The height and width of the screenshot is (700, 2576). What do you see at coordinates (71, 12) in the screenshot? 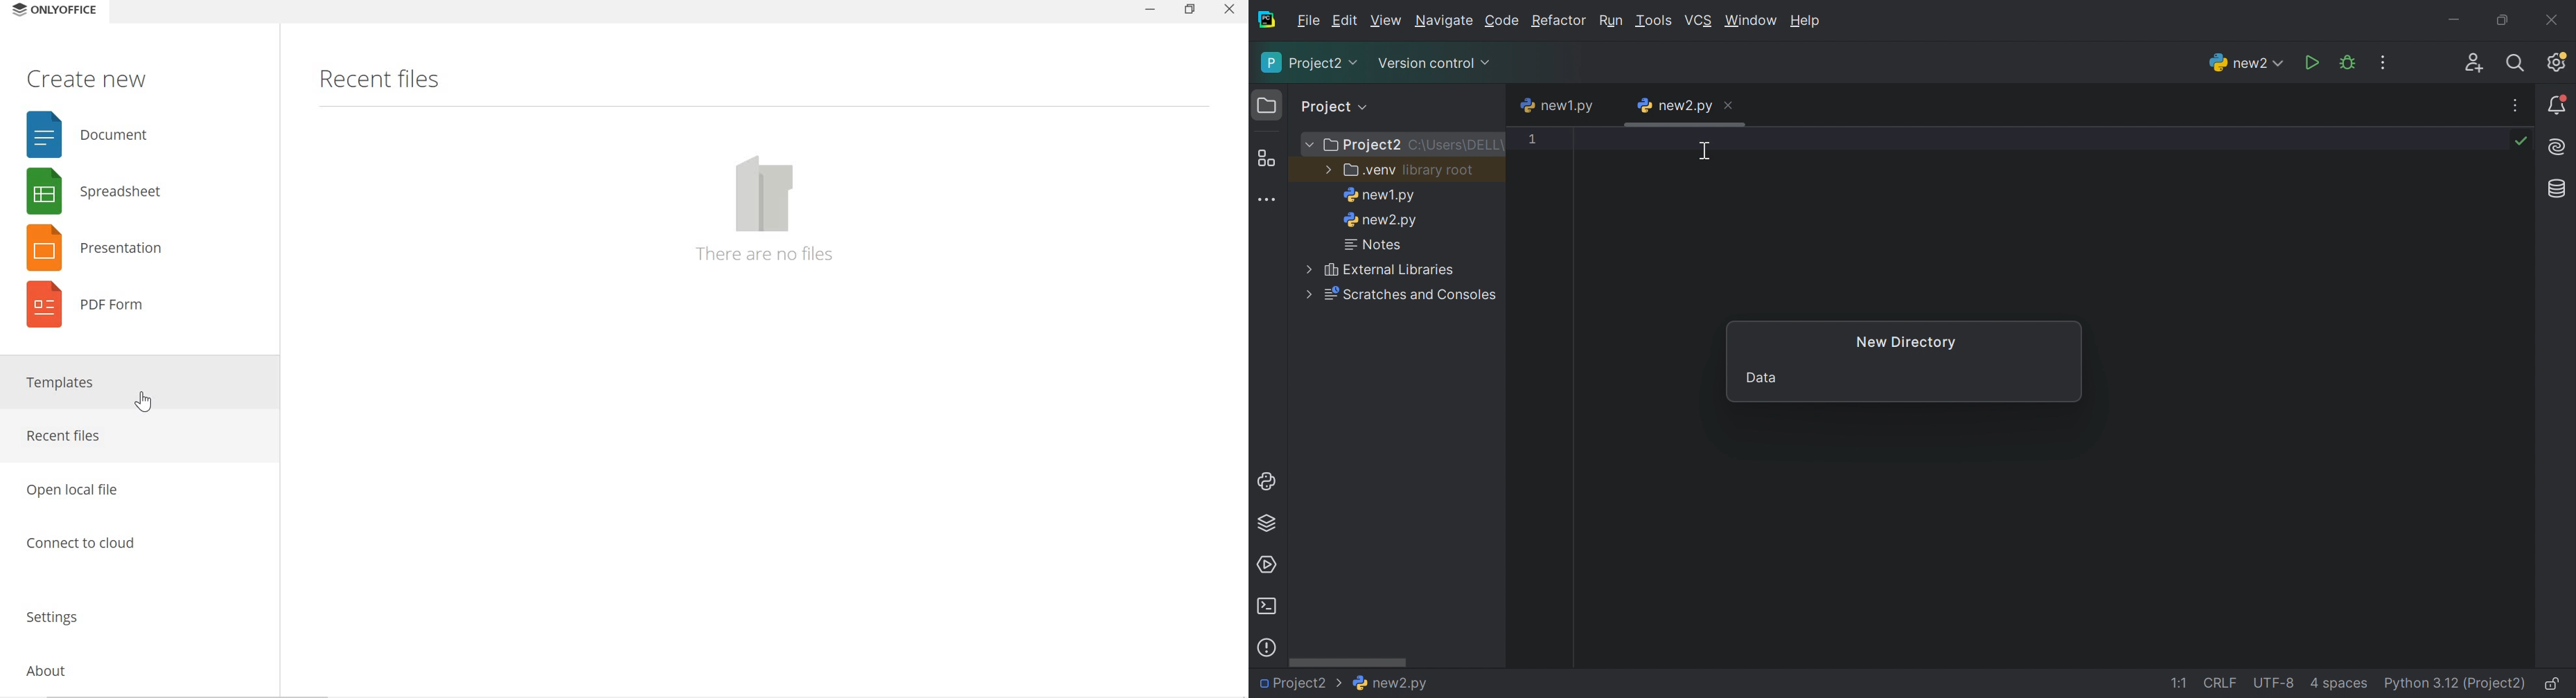
I see `onlyoffice` at bounding box center [71, 12].